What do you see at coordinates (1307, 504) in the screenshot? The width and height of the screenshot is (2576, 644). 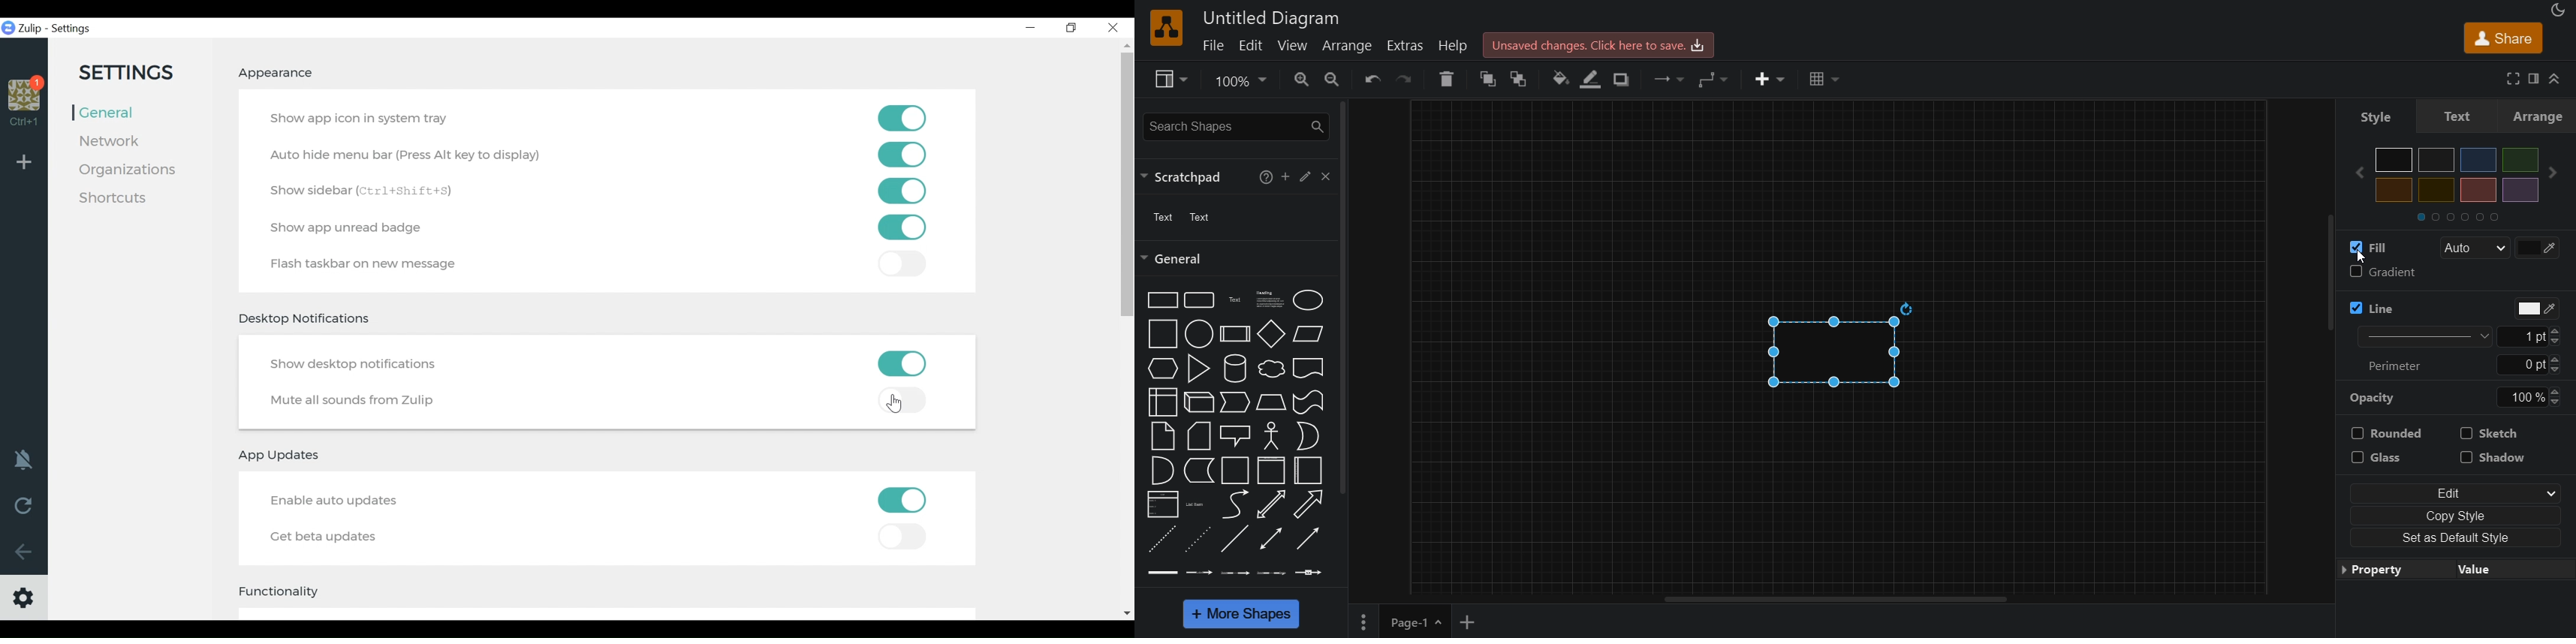 I see `arrow` at bounding box center [1307, 504].